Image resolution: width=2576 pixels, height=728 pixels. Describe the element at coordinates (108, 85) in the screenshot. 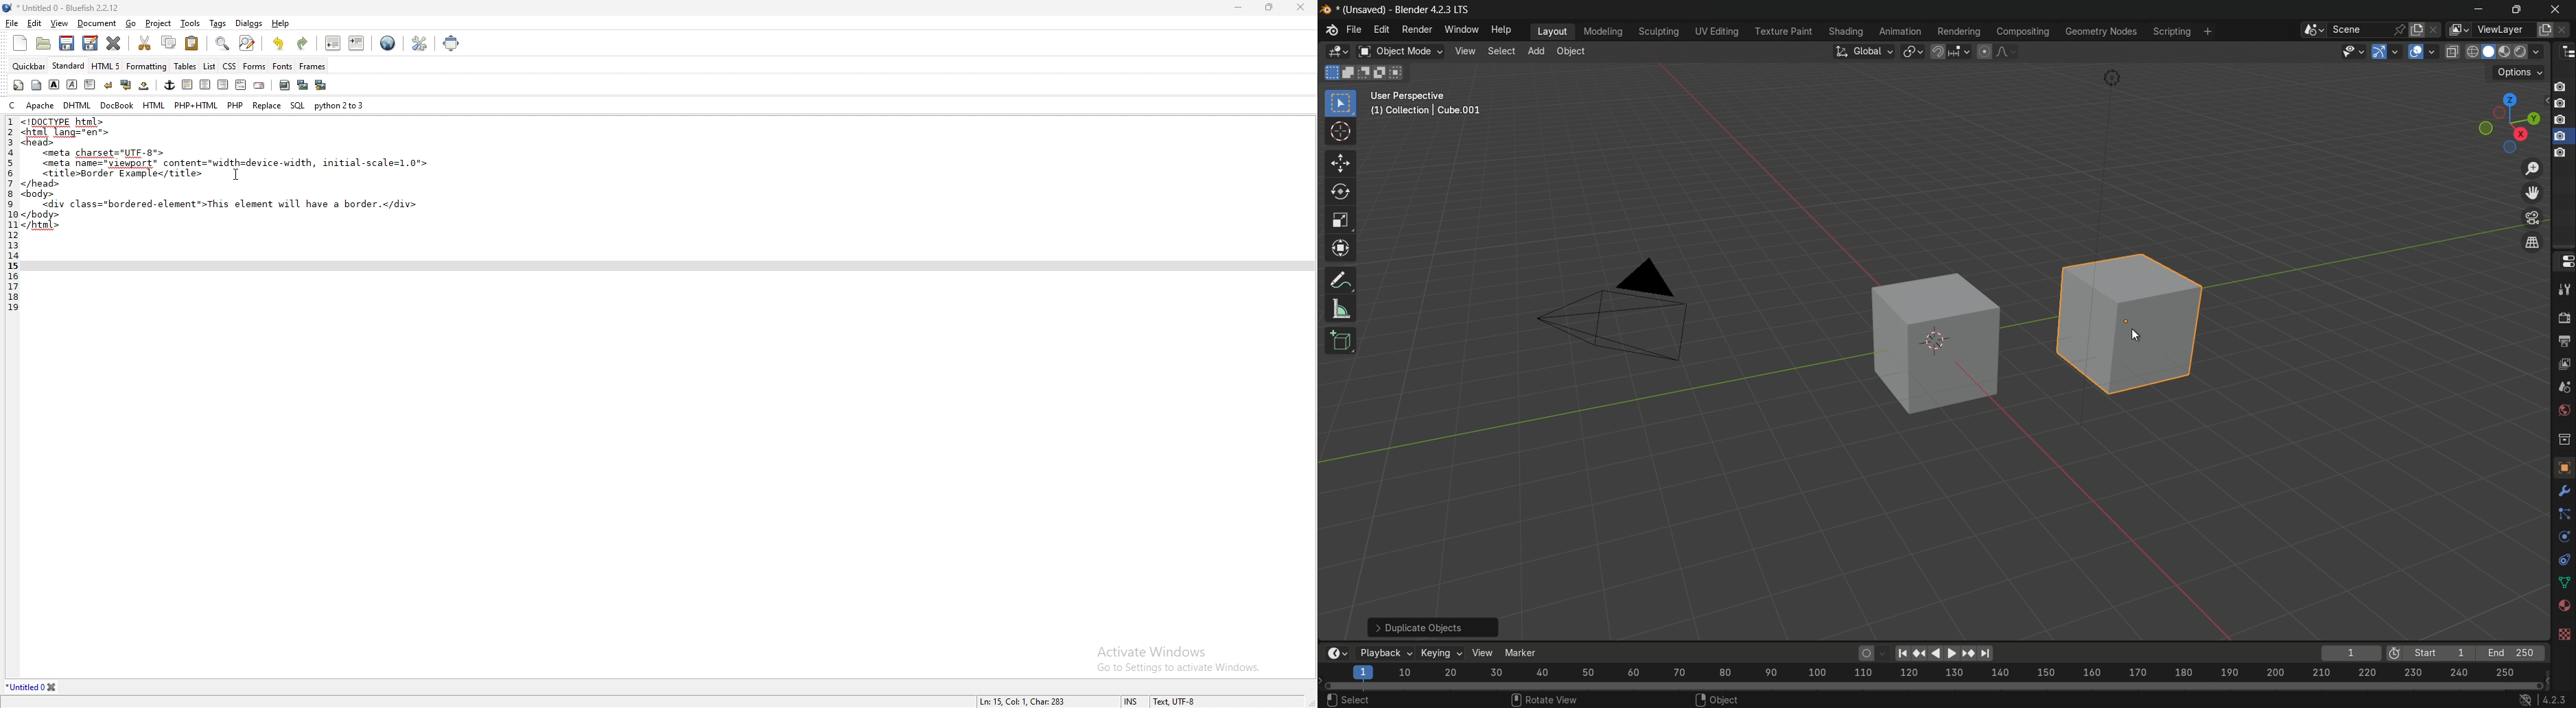

I see `break` at that location.